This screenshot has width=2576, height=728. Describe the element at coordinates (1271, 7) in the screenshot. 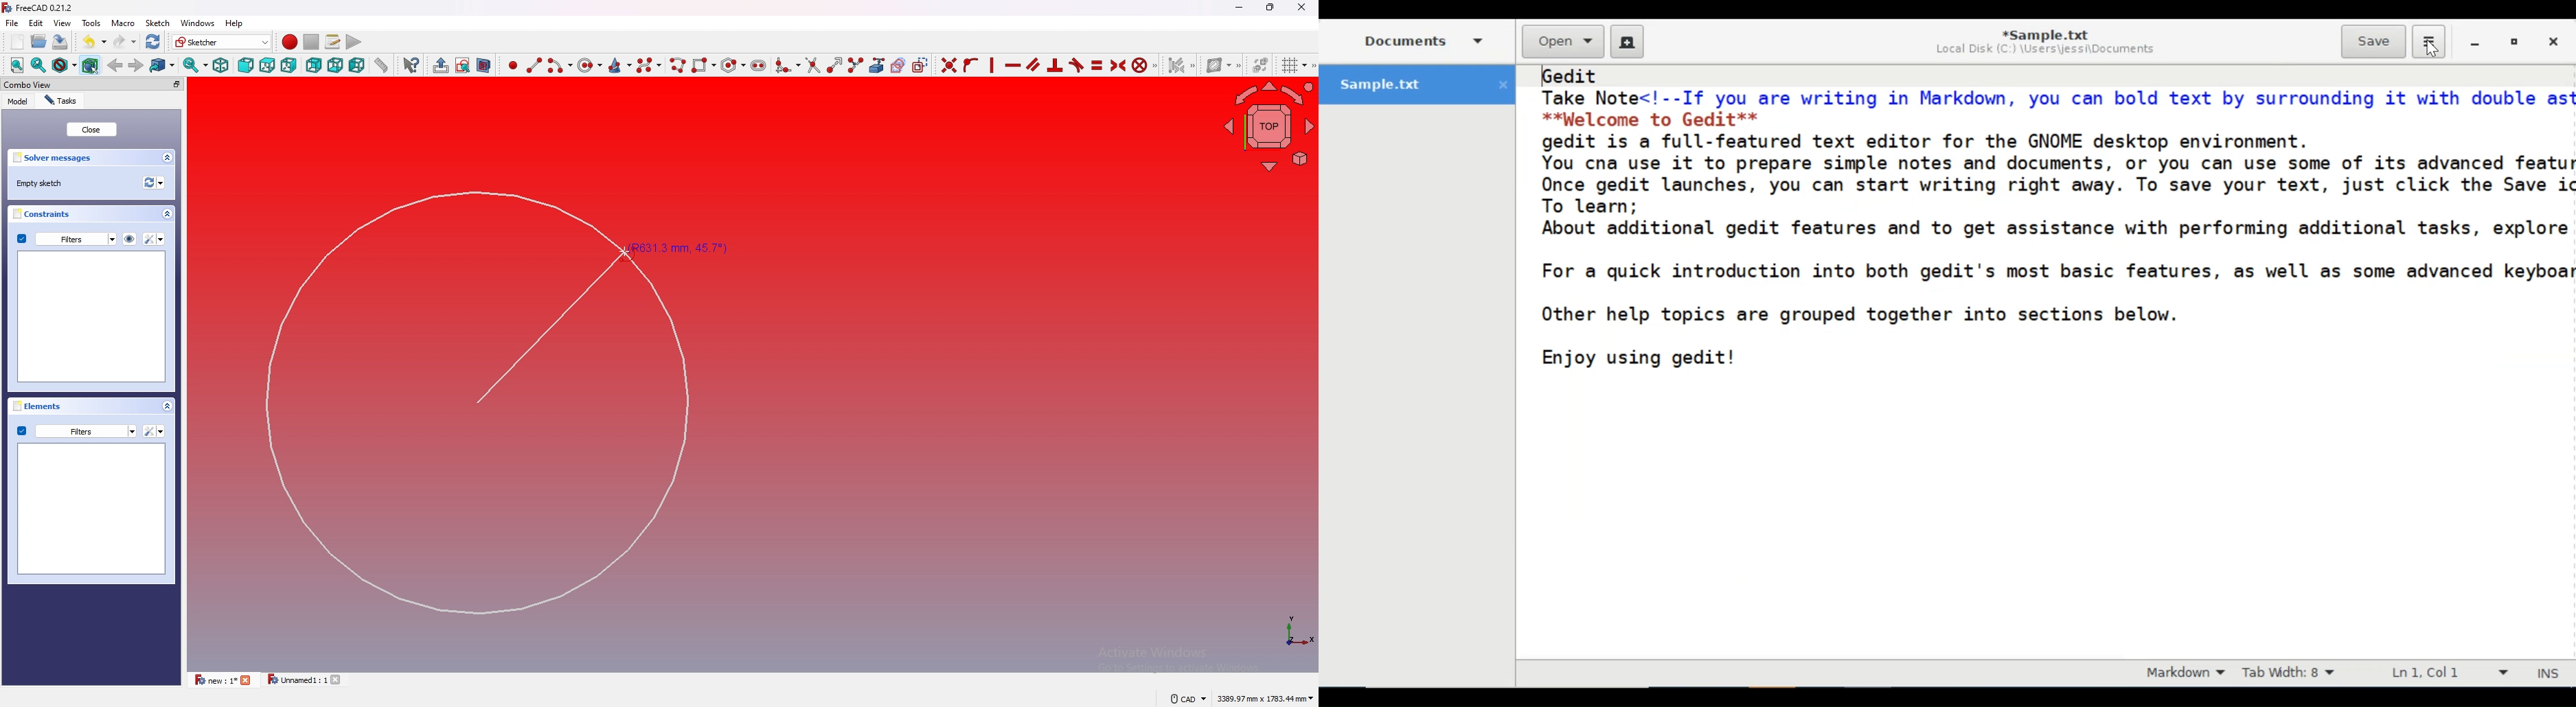

I see `resize` at that location.